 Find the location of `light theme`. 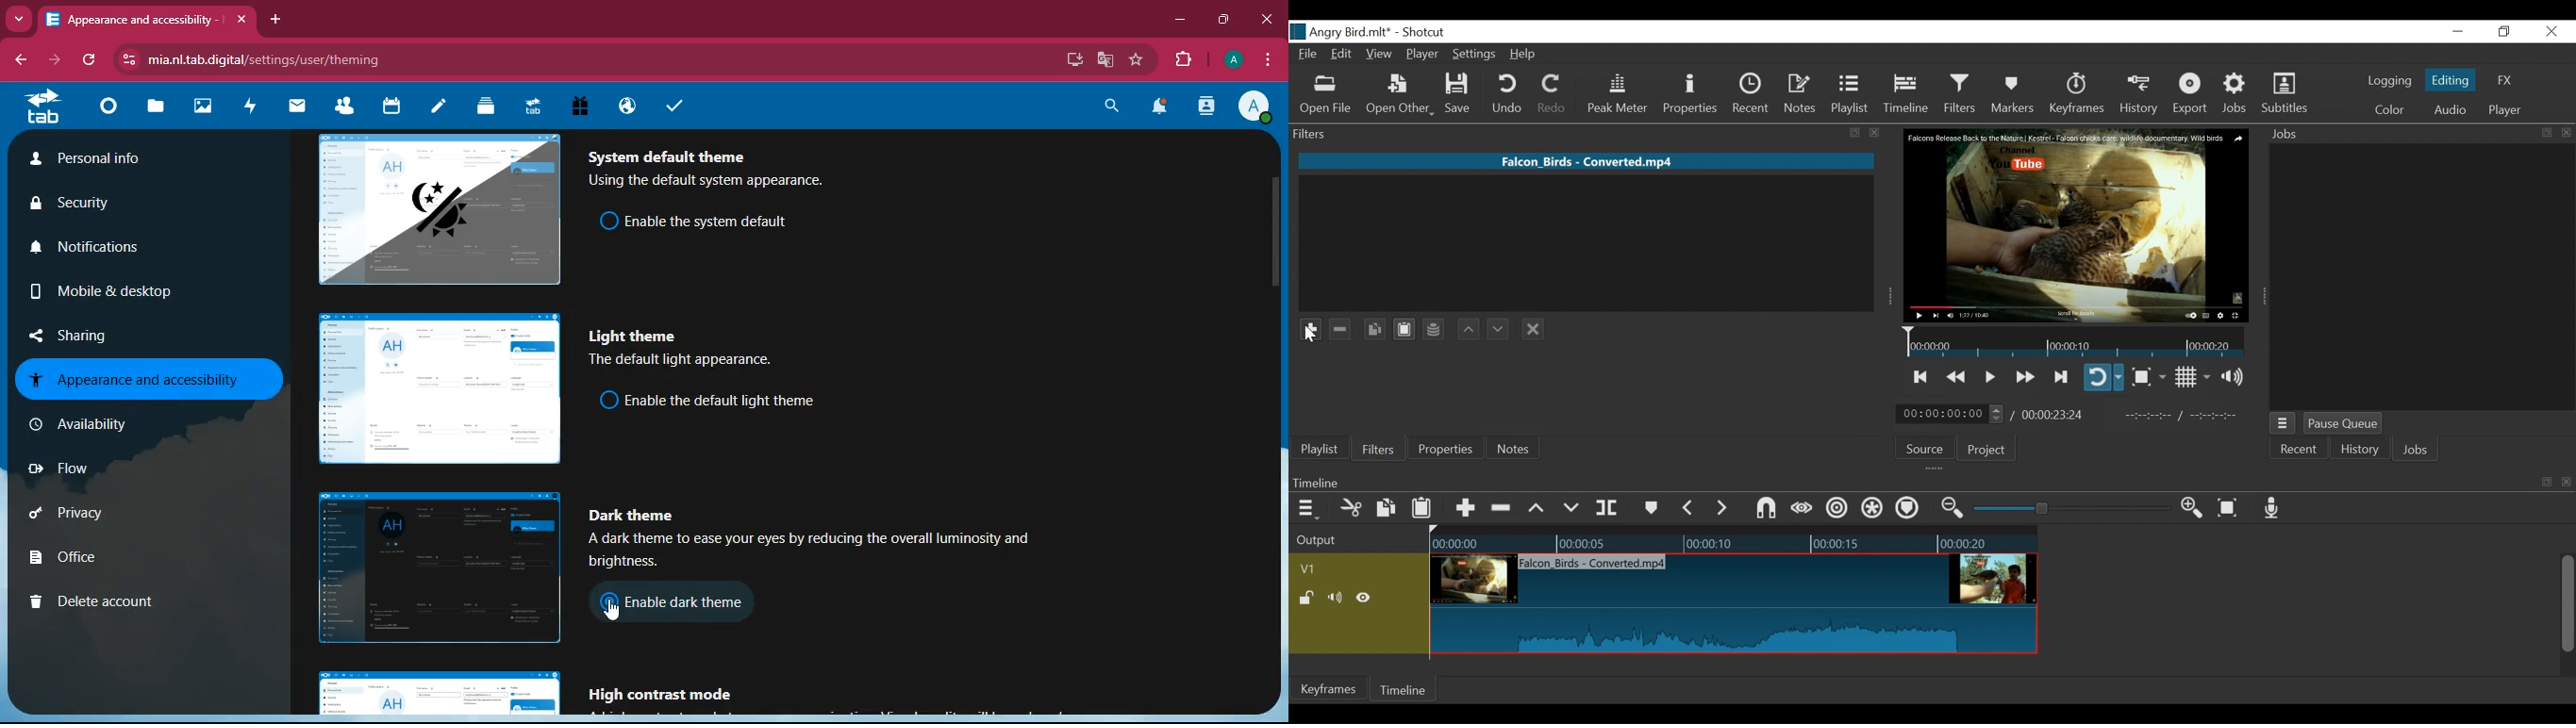

light theme is located at coordinates (637, 336).